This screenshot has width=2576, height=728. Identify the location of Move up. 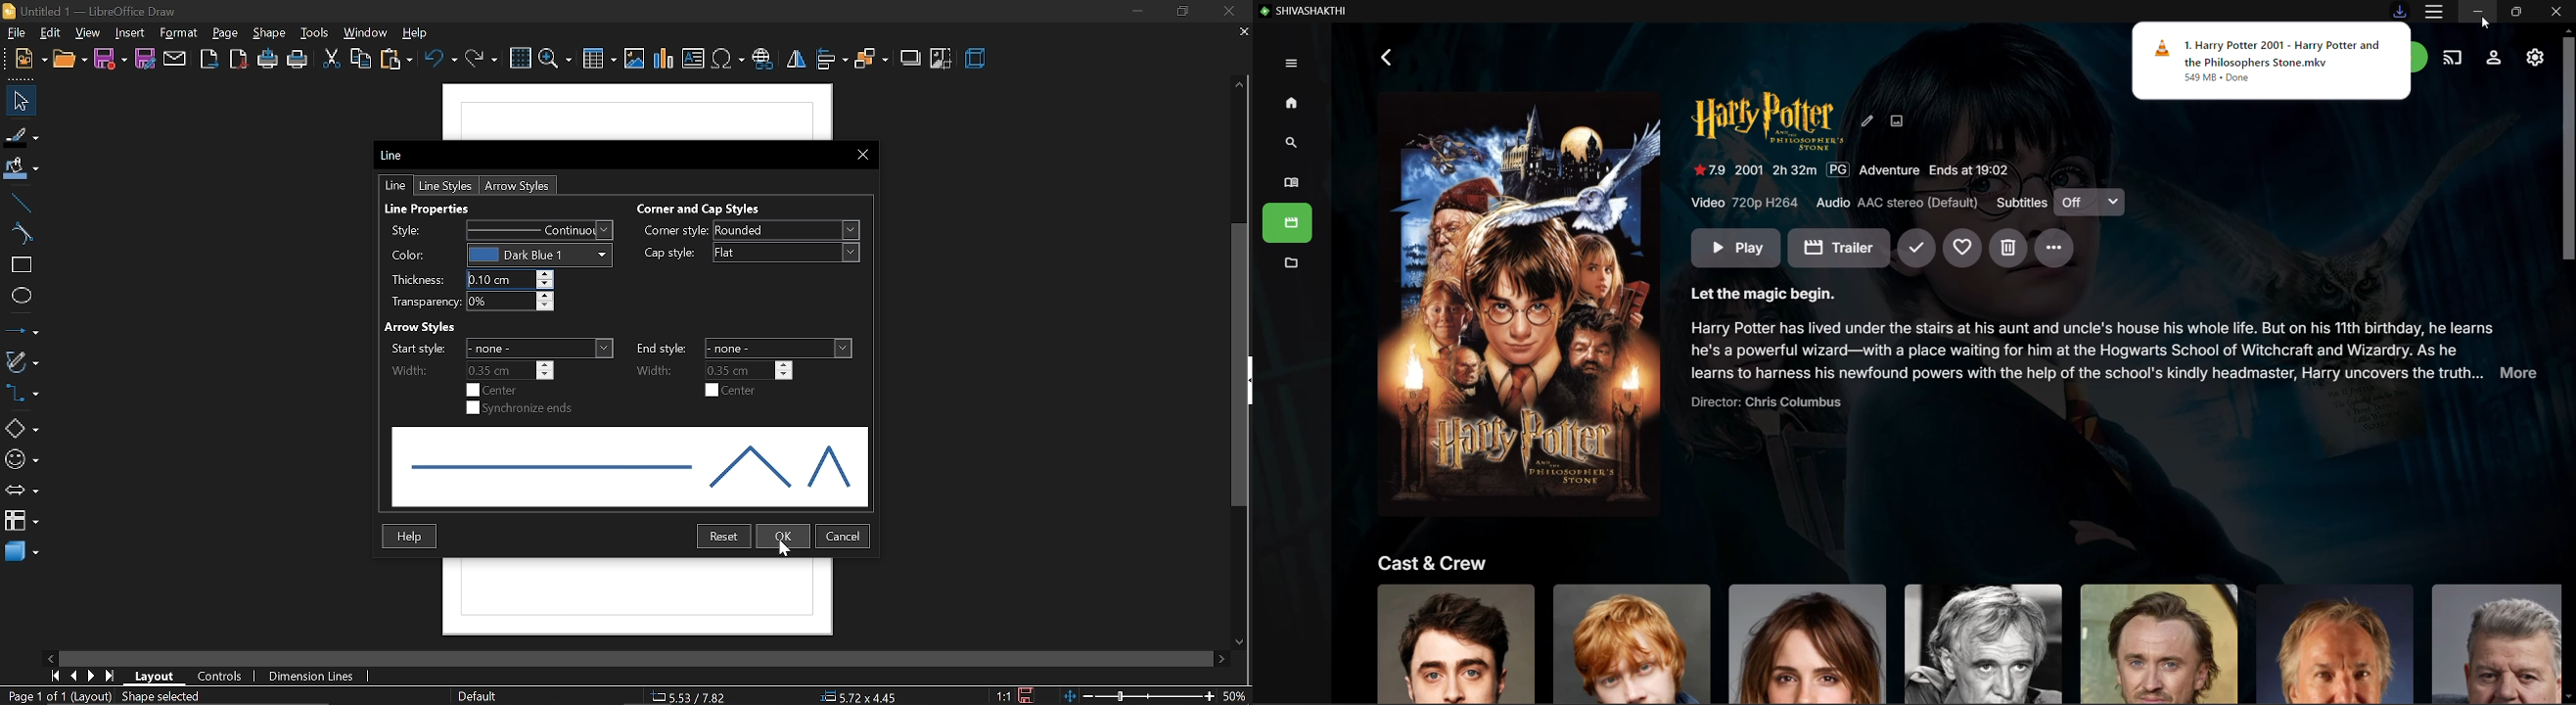
(1240, 83).